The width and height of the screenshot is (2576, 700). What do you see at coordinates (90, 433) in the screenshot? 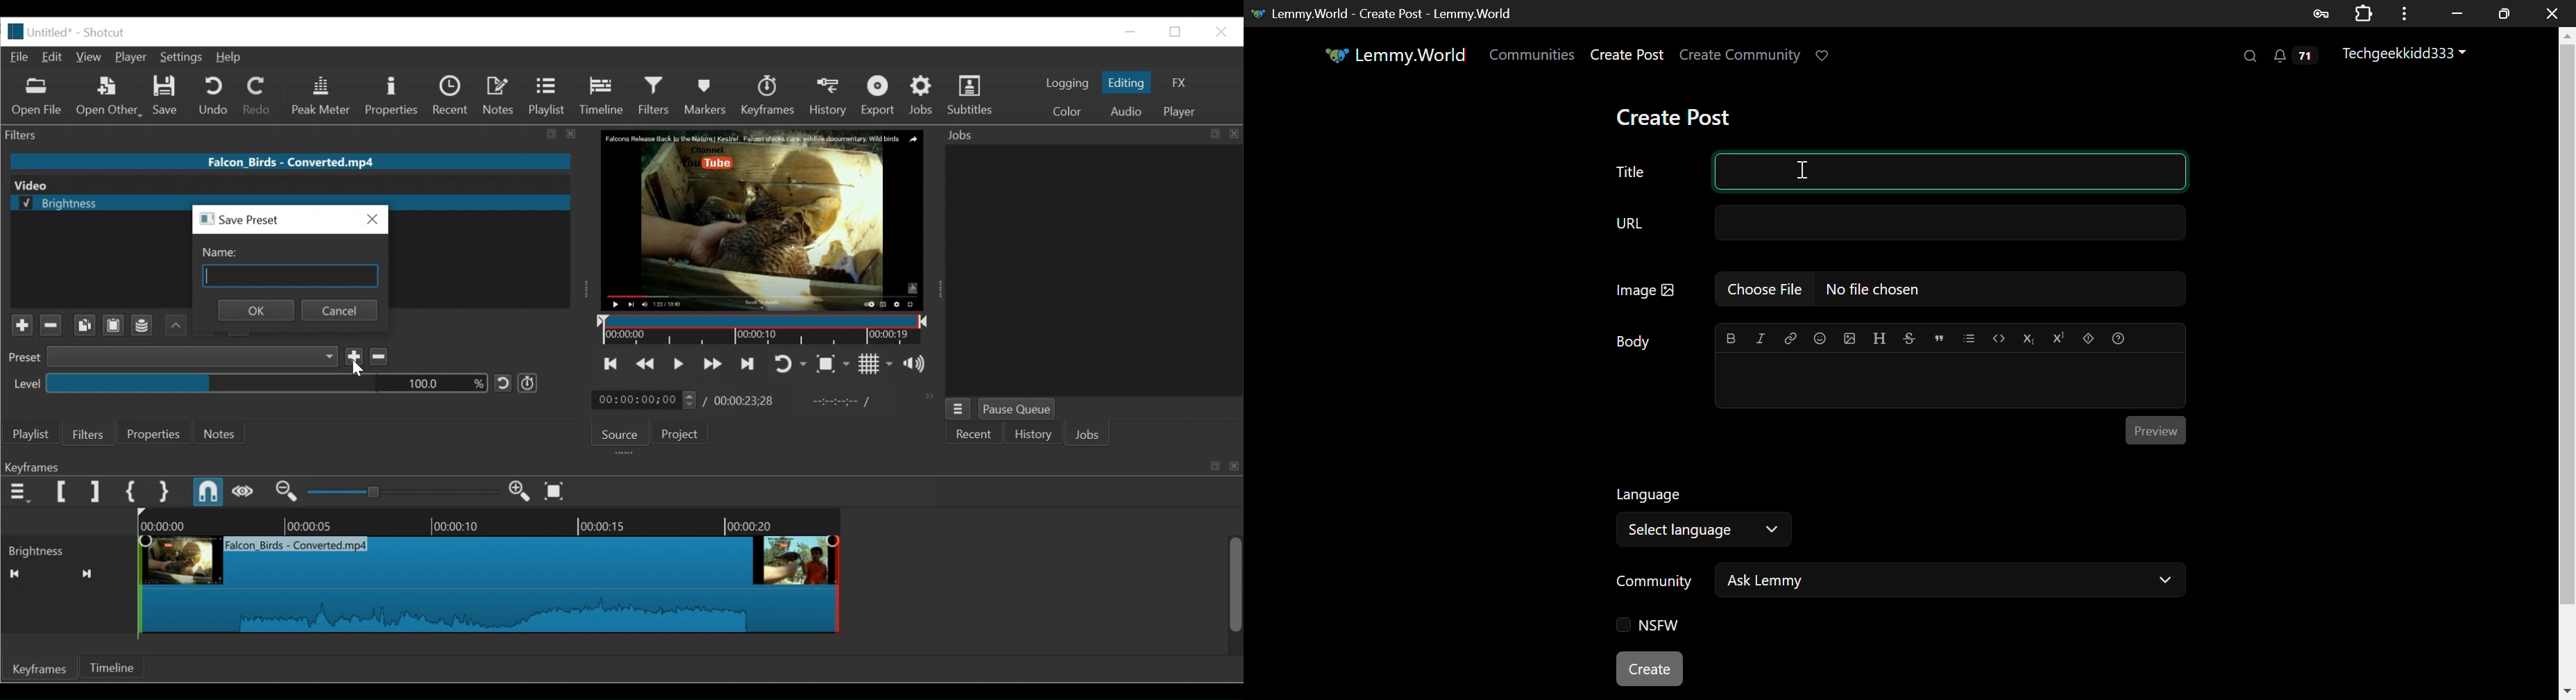
I see `Filters` at bounding box center [90, 433].